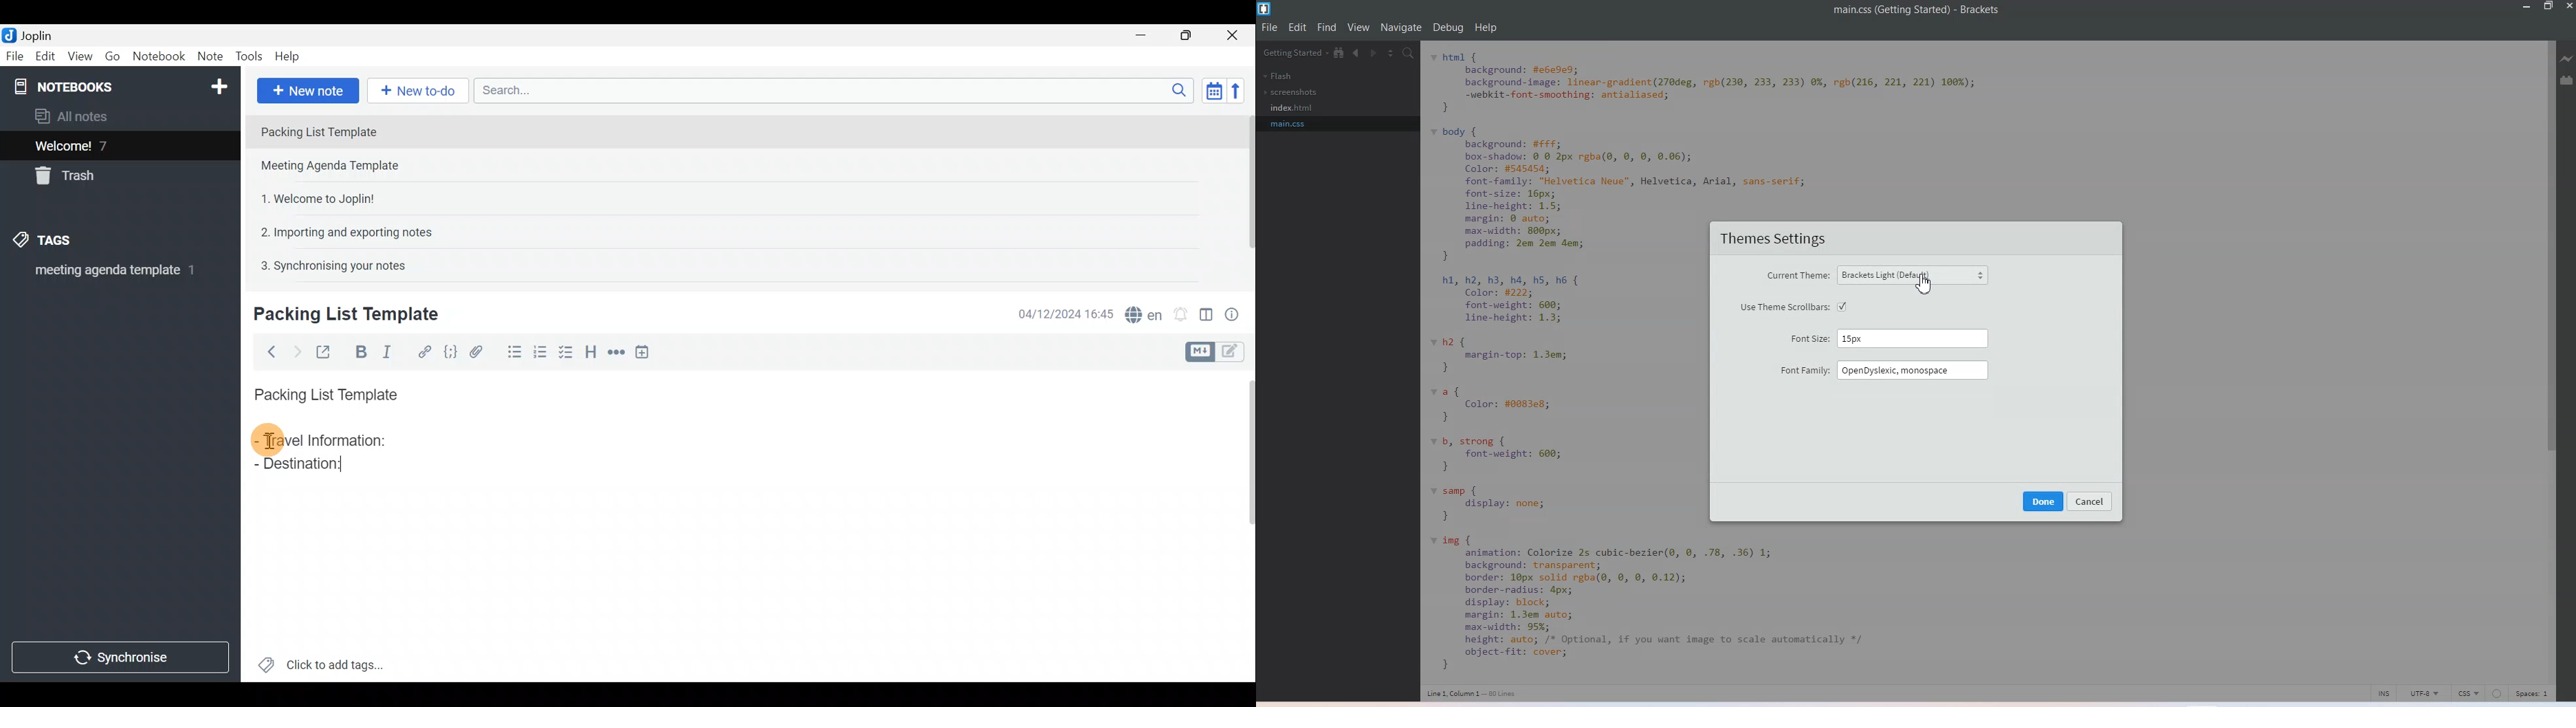 The image size is (2576, 728). Describe the element at coordinates (343, 167) in the screenshot. I see `Note 2` at that location.